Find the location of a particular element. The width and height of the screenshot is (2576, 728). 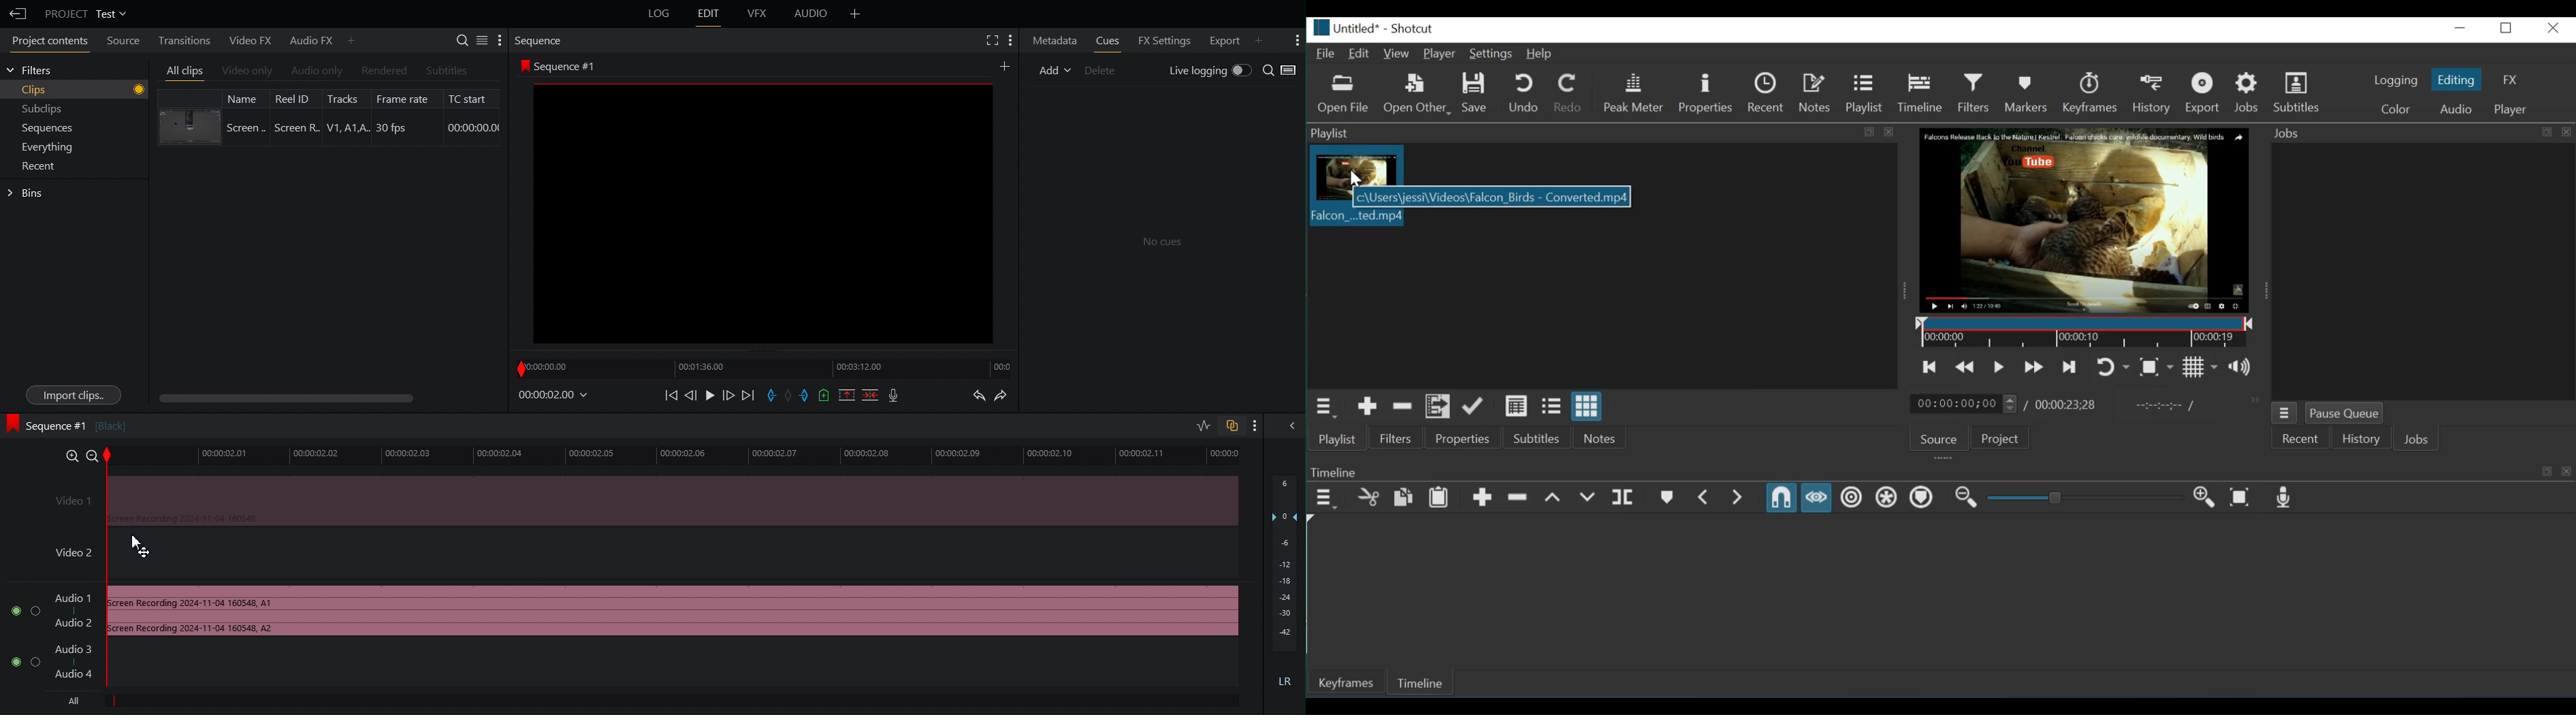

Timeline is located at coordinates (2087, 333).